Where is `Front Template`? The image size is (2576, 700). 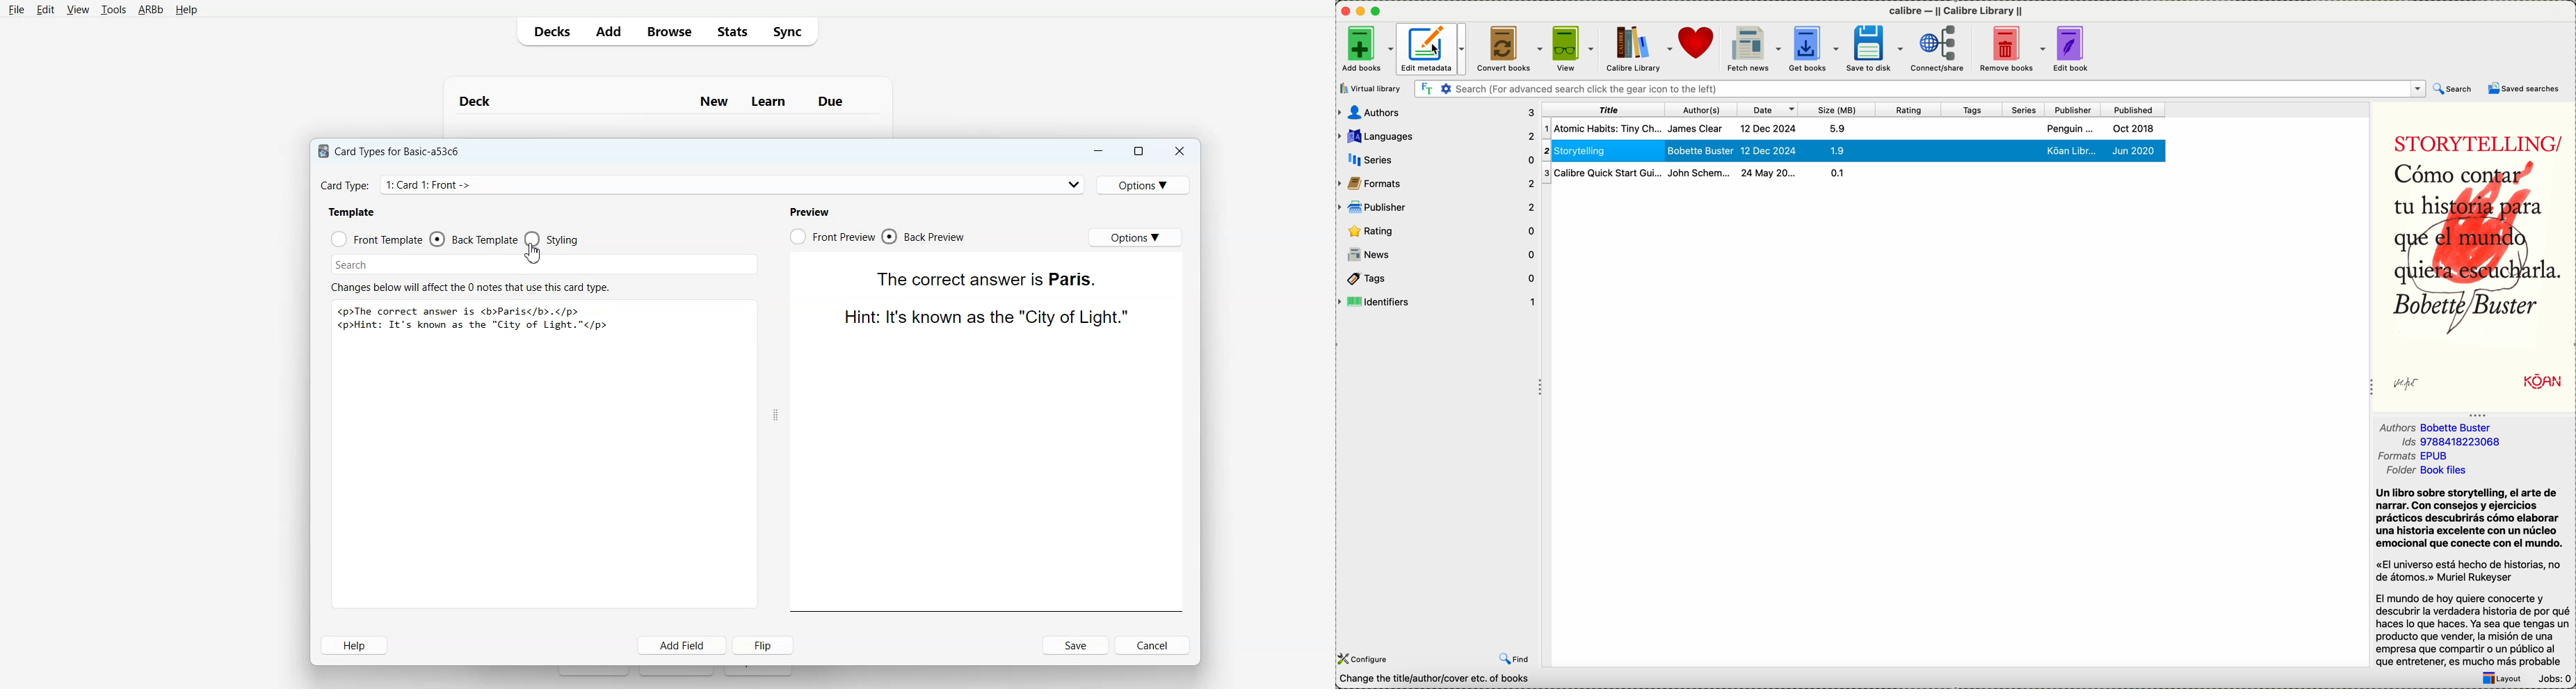
Front Template is located at coordinates (377, 239).